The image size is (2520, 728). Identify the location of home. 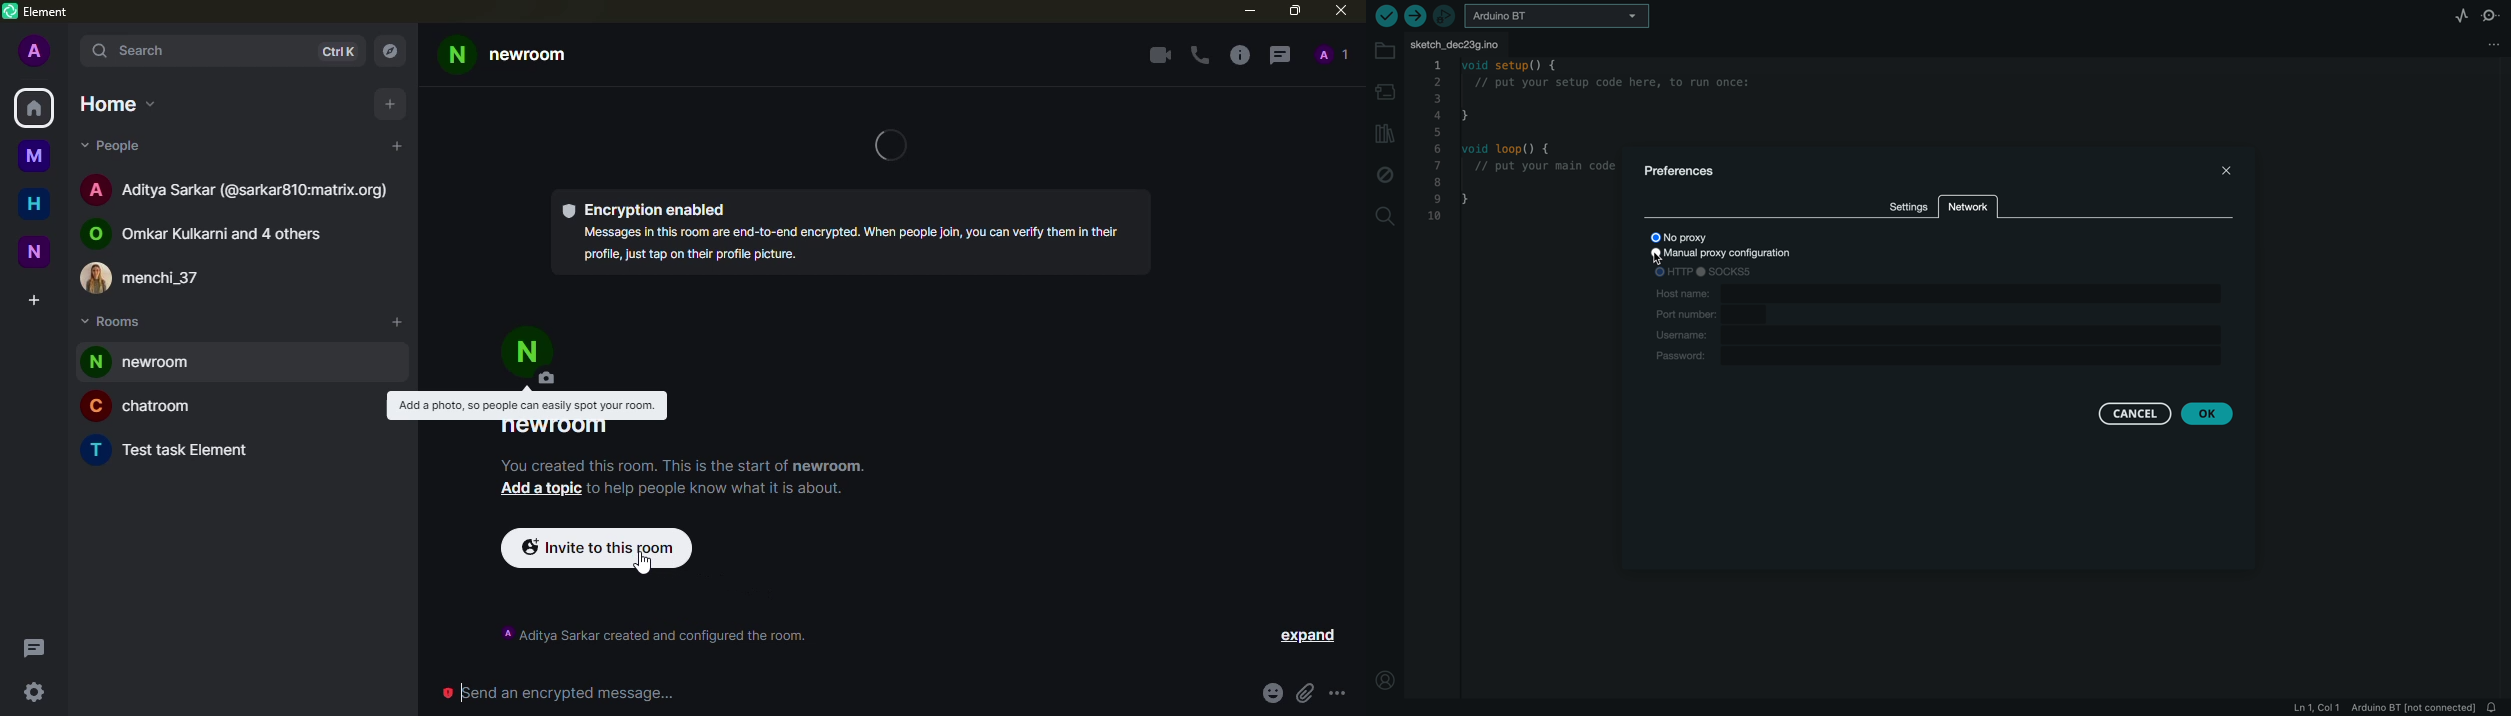
(120, 105).